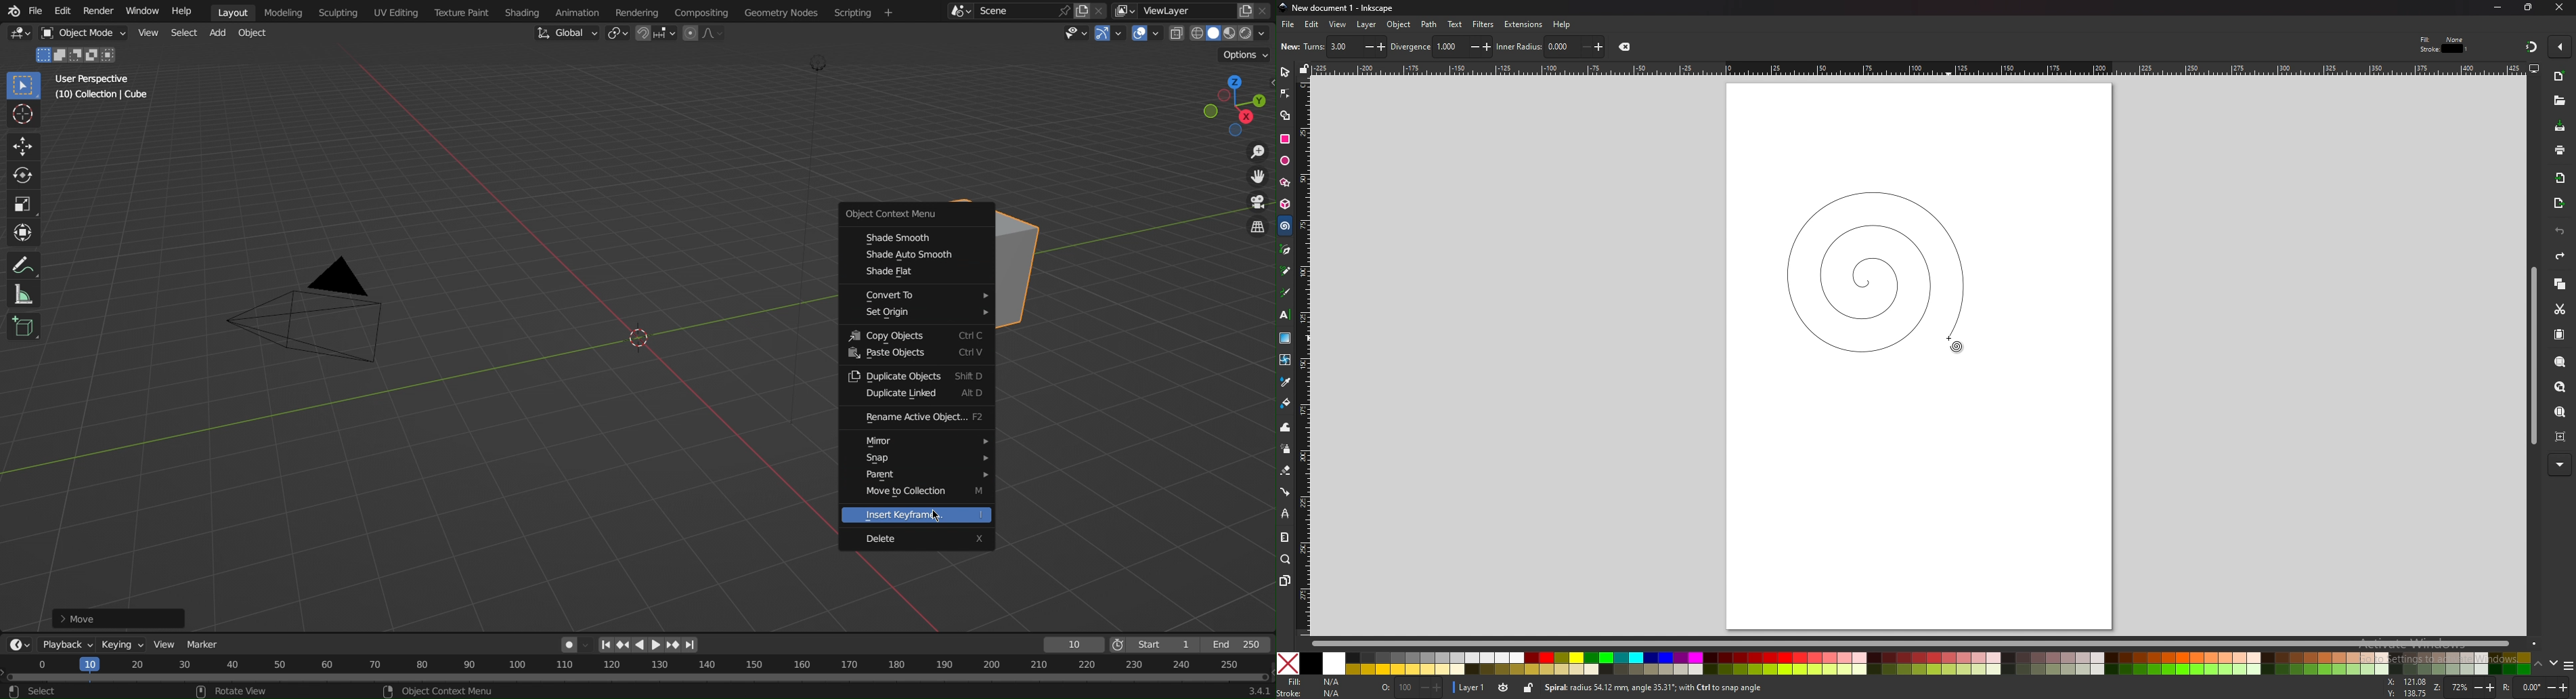 This screenshot has width=2576, height=700. I want to click on Layout, so click(236, 11).